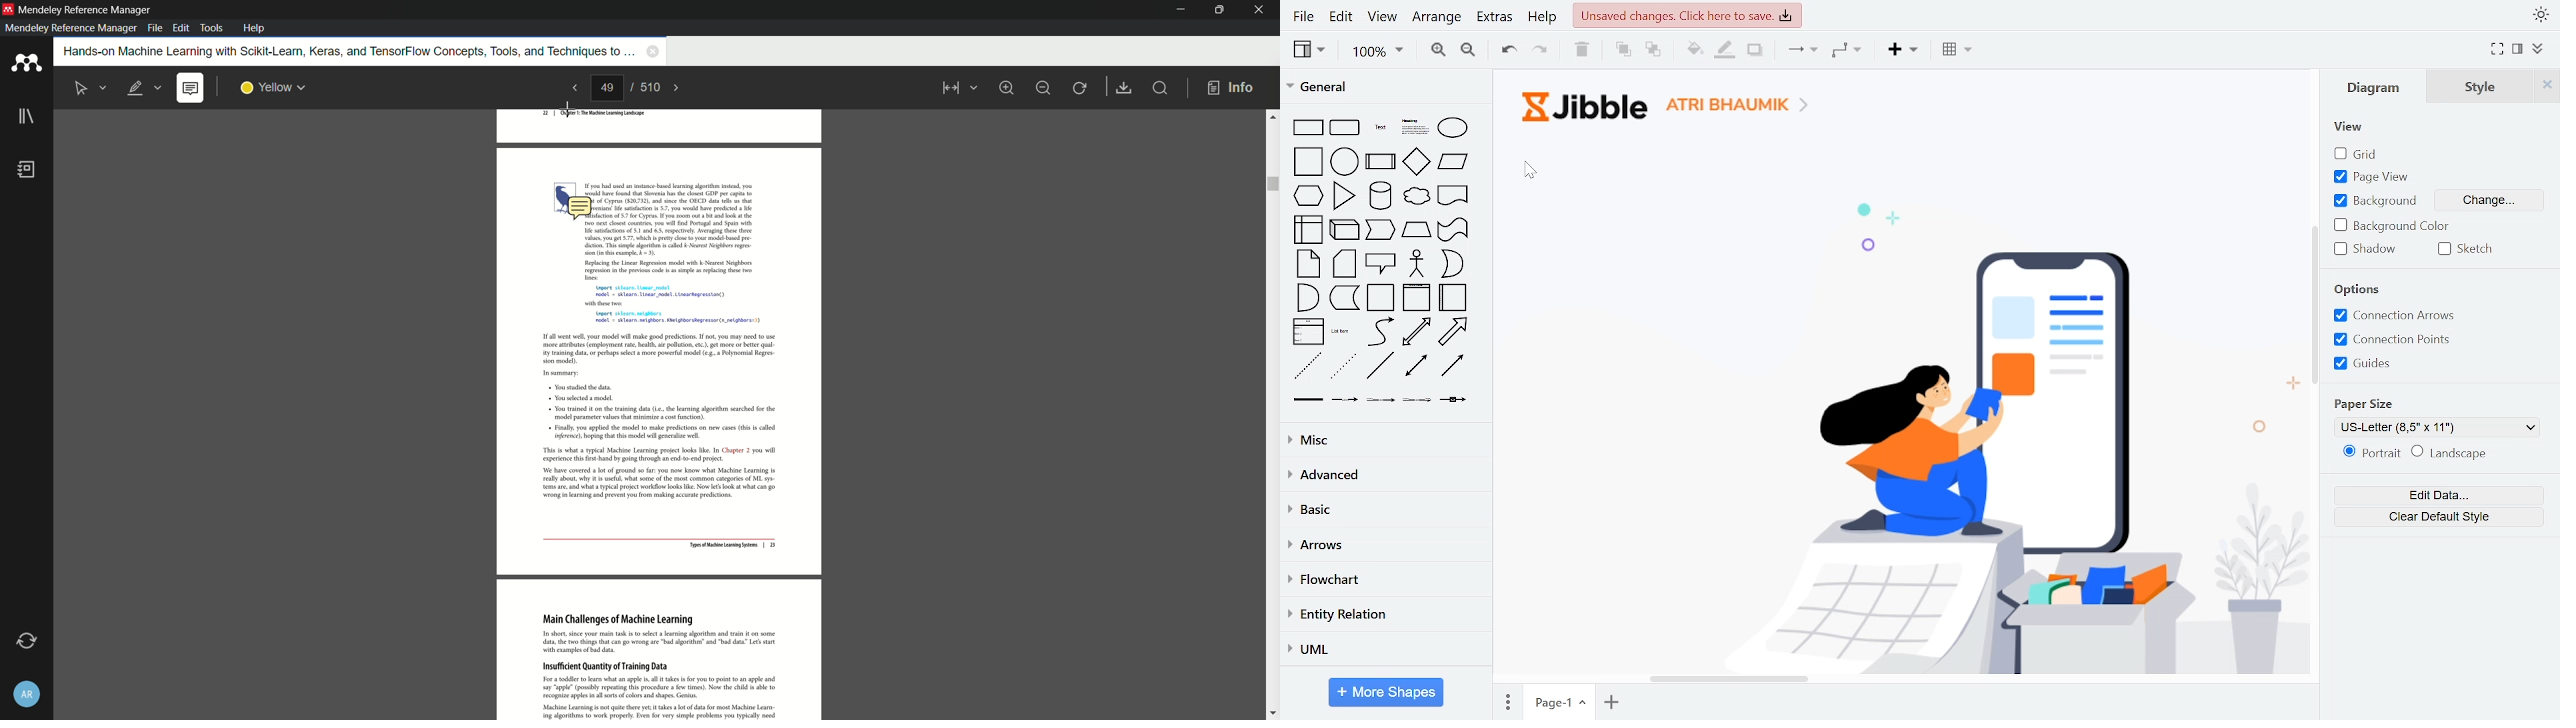 The width and height of the screenshot is (2576, 728). I want to click on cursor, so click(1530, 170).